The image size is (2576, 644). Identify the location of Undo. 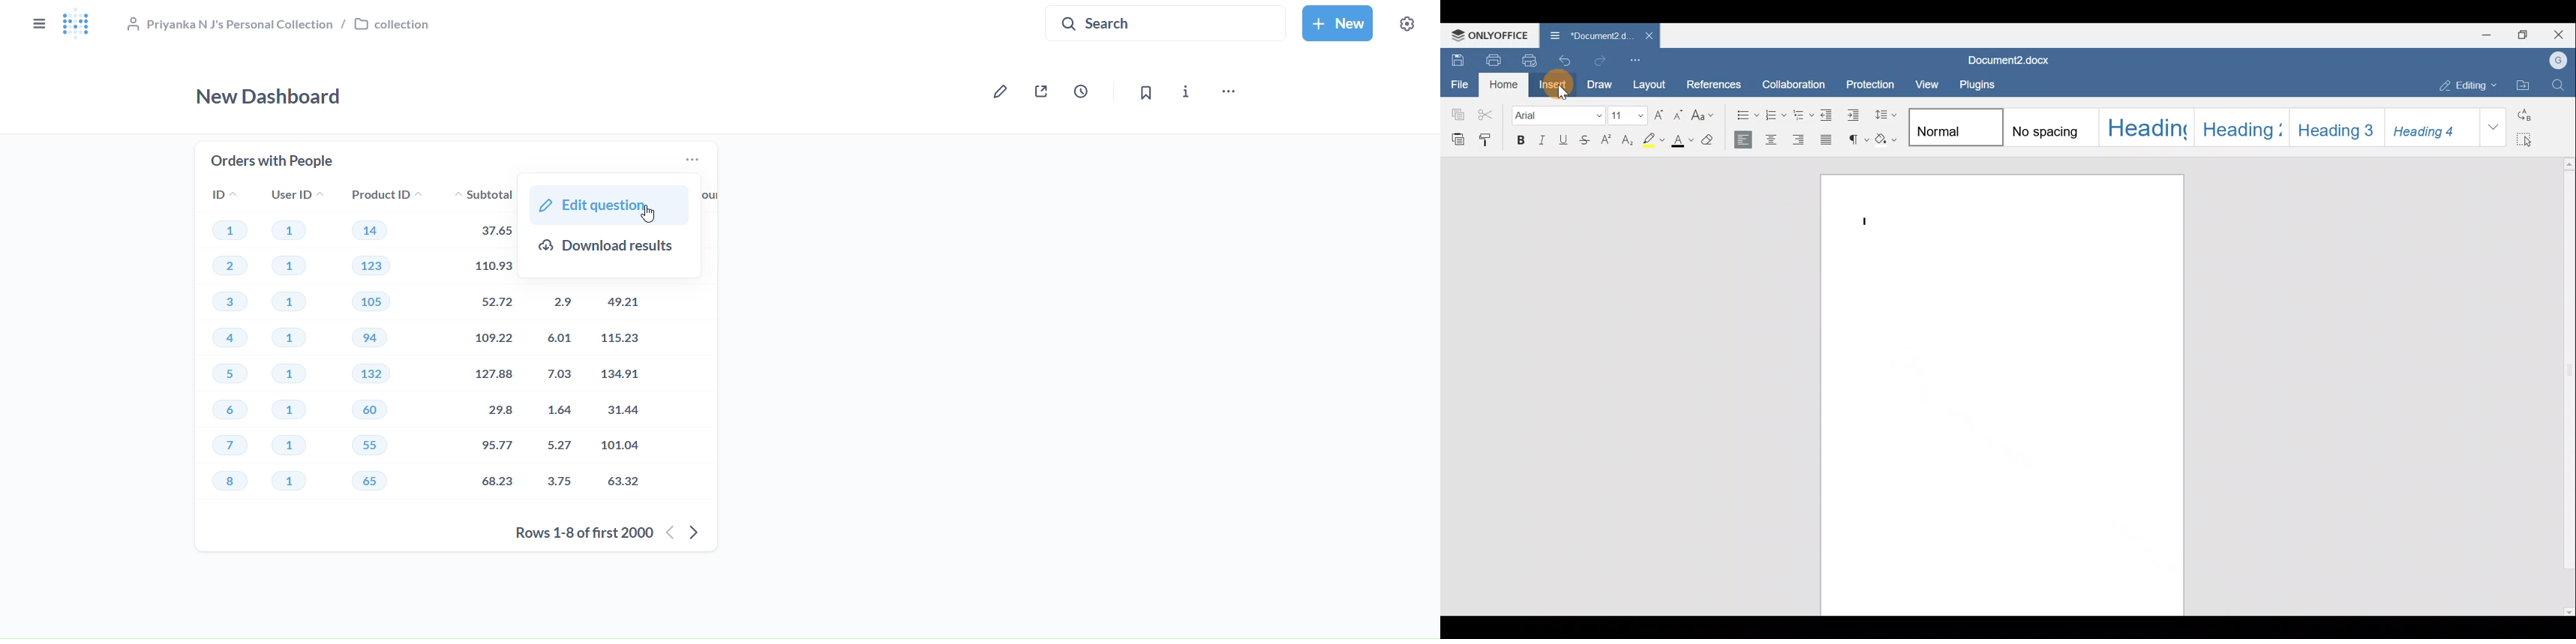
(1568, 59).